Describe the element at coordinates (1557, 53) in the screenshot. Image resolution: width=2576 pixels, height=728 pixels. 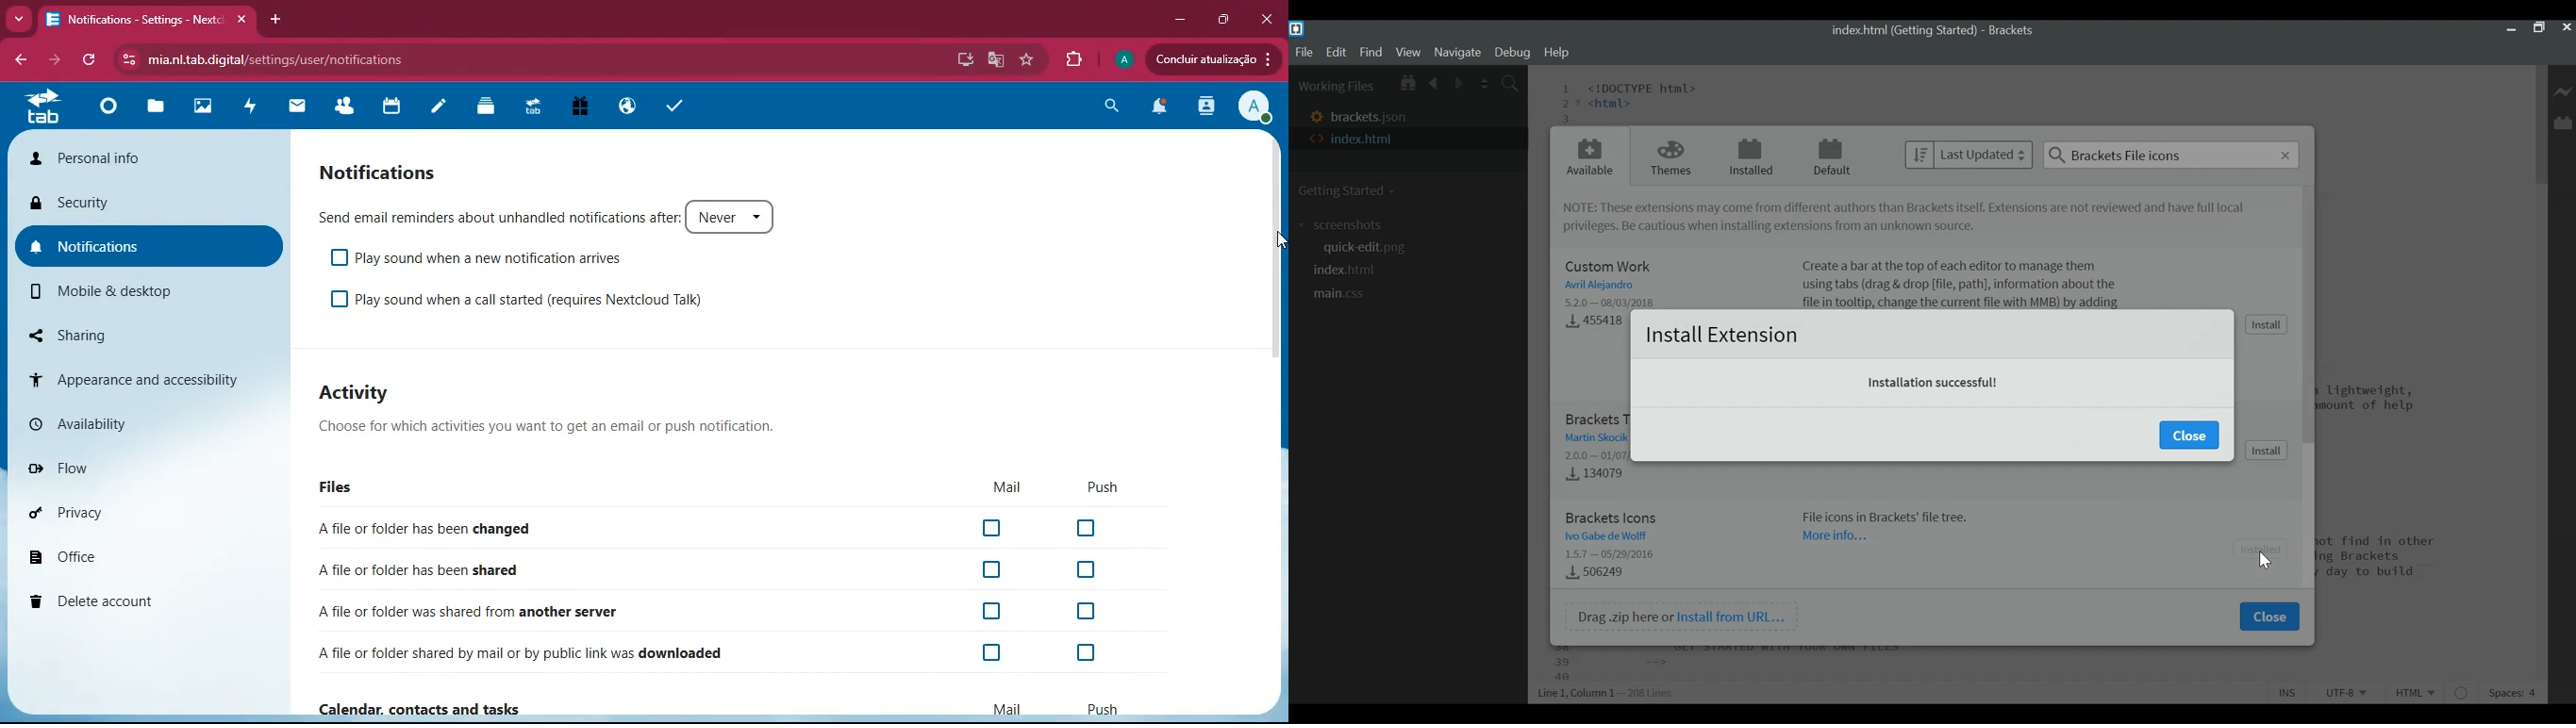
I see `Help` at that location.